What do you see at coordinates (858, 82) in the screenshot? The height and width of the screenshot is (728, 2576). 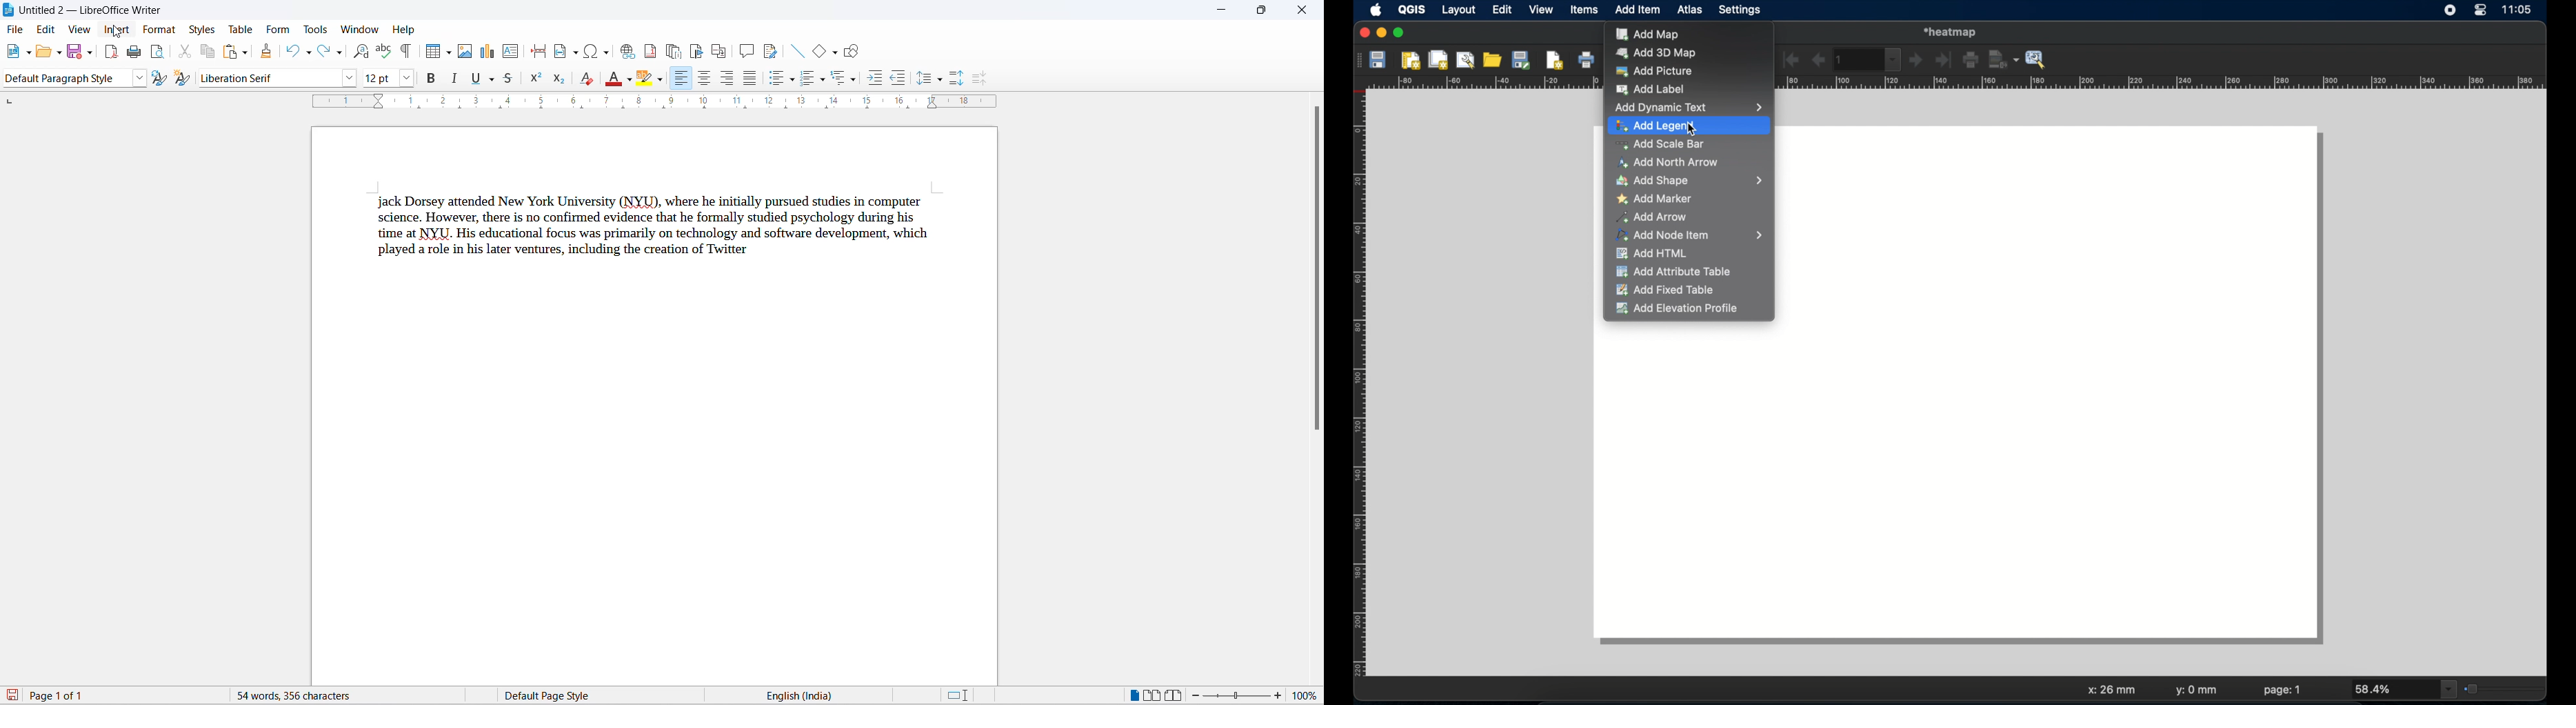 I see `select outline options` at bounding box center [858, 82].